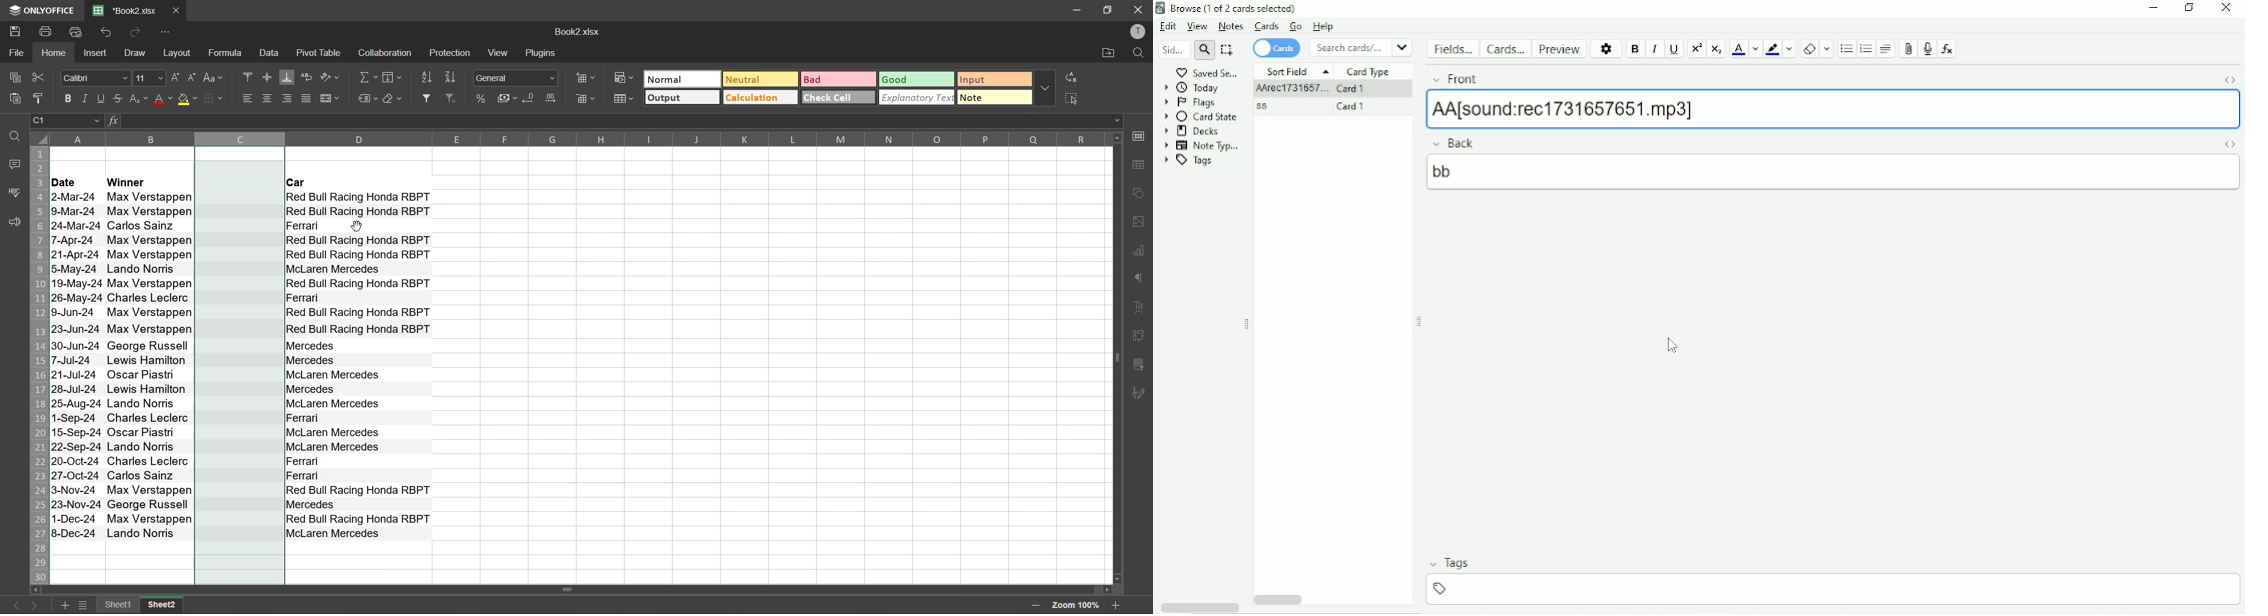  Describe the element at coordinates (1299, 71) in the screenshot. I see `Sort Field` at that location.